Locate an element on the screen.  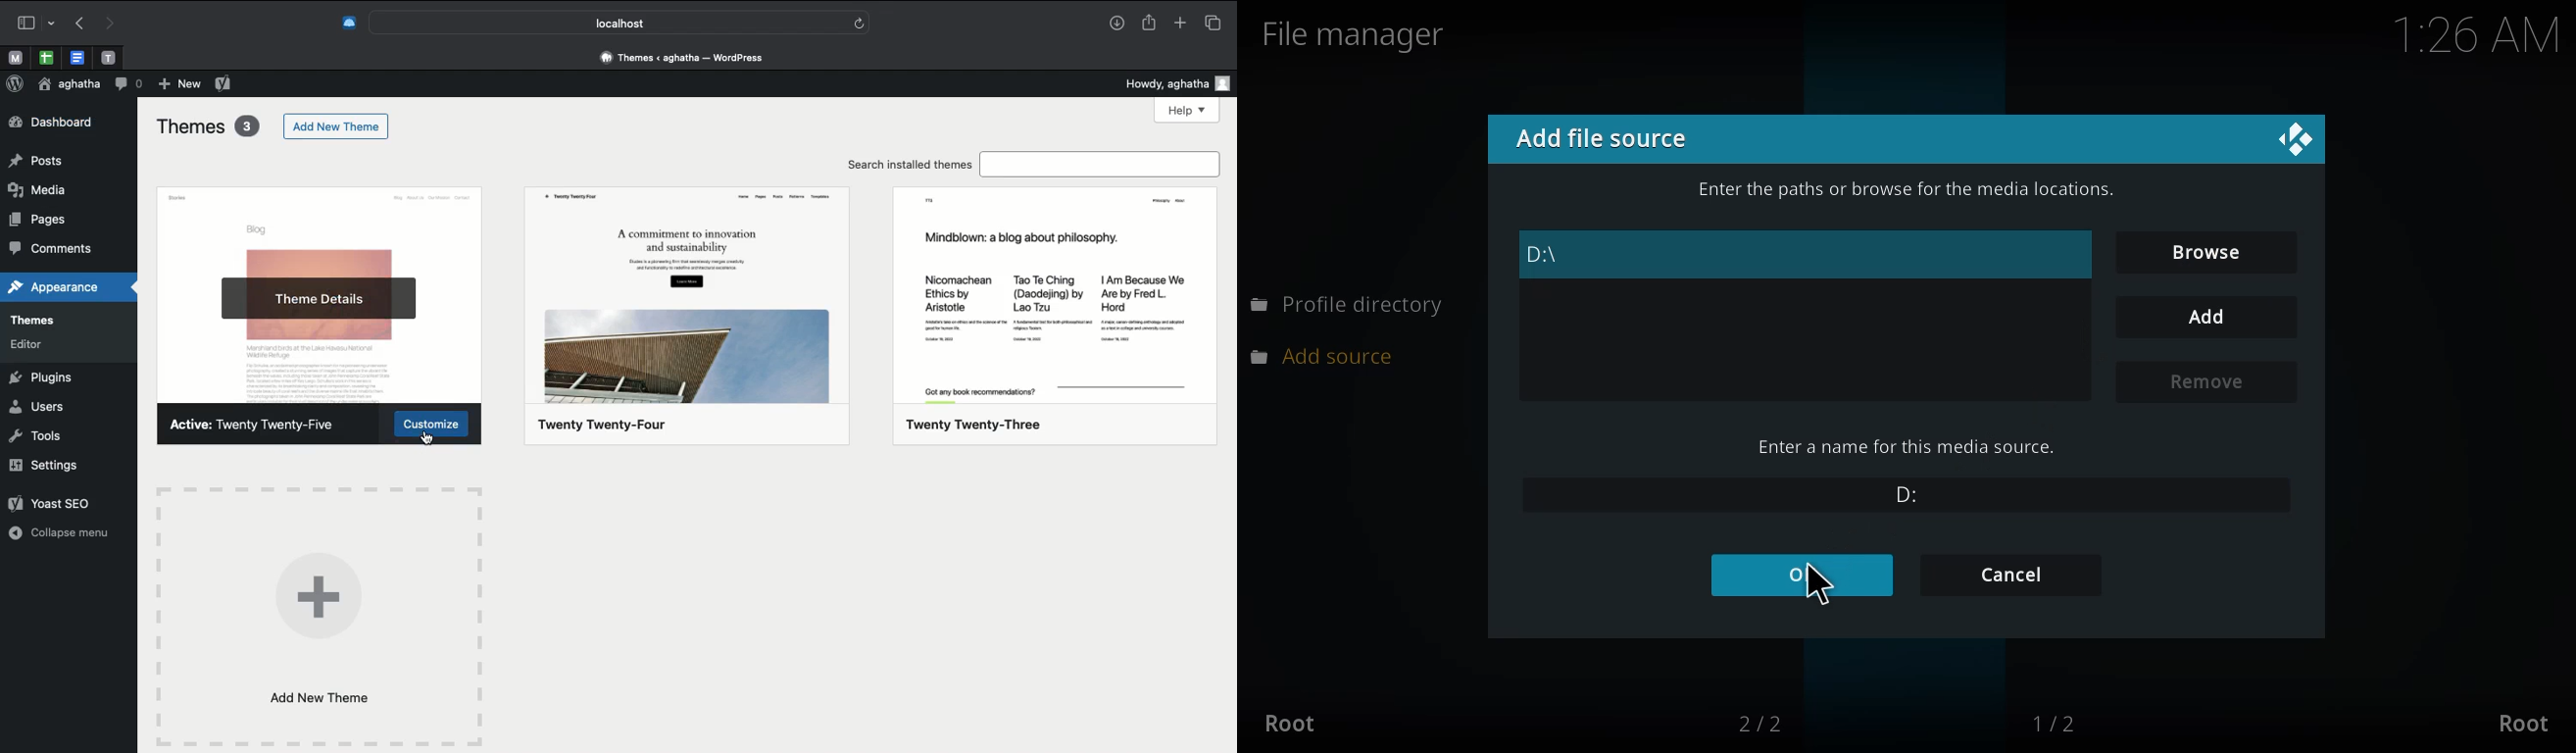
Add file source is located at coordinates (1609, 138).